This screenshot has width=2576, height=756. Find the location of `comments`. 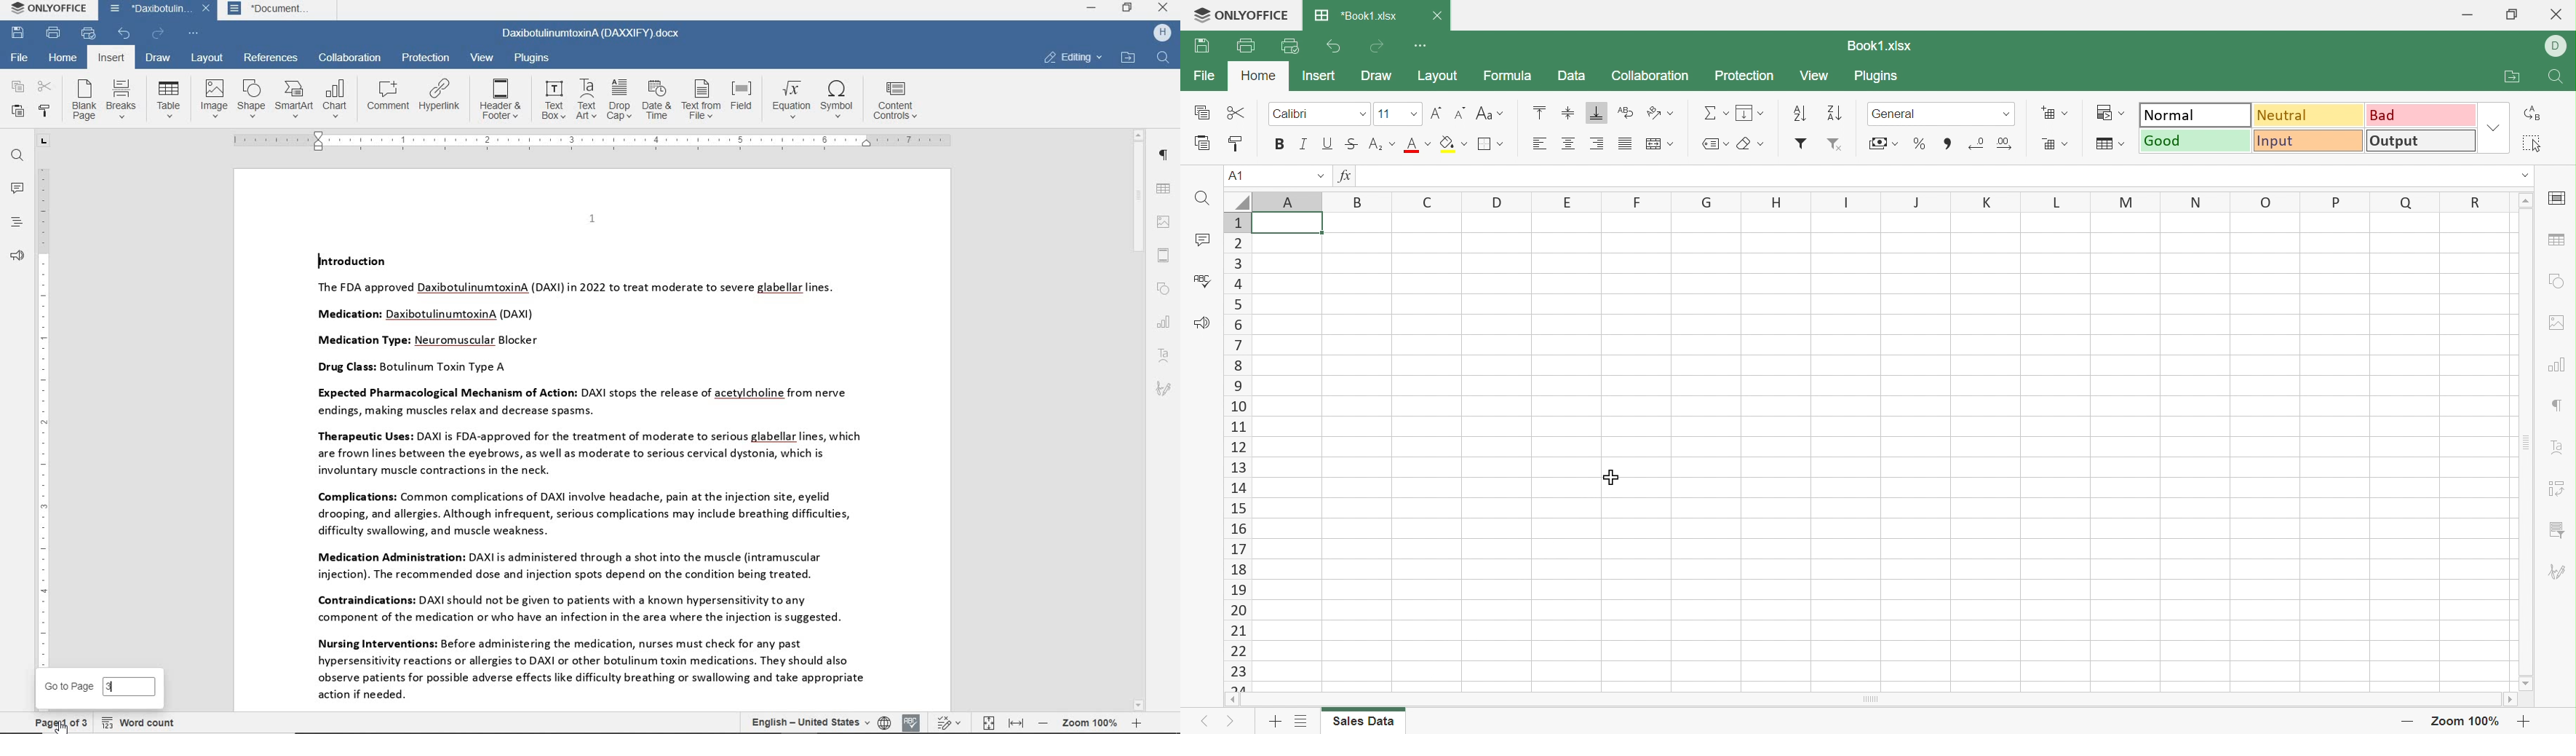

comments is located at coordinates (17, 188).